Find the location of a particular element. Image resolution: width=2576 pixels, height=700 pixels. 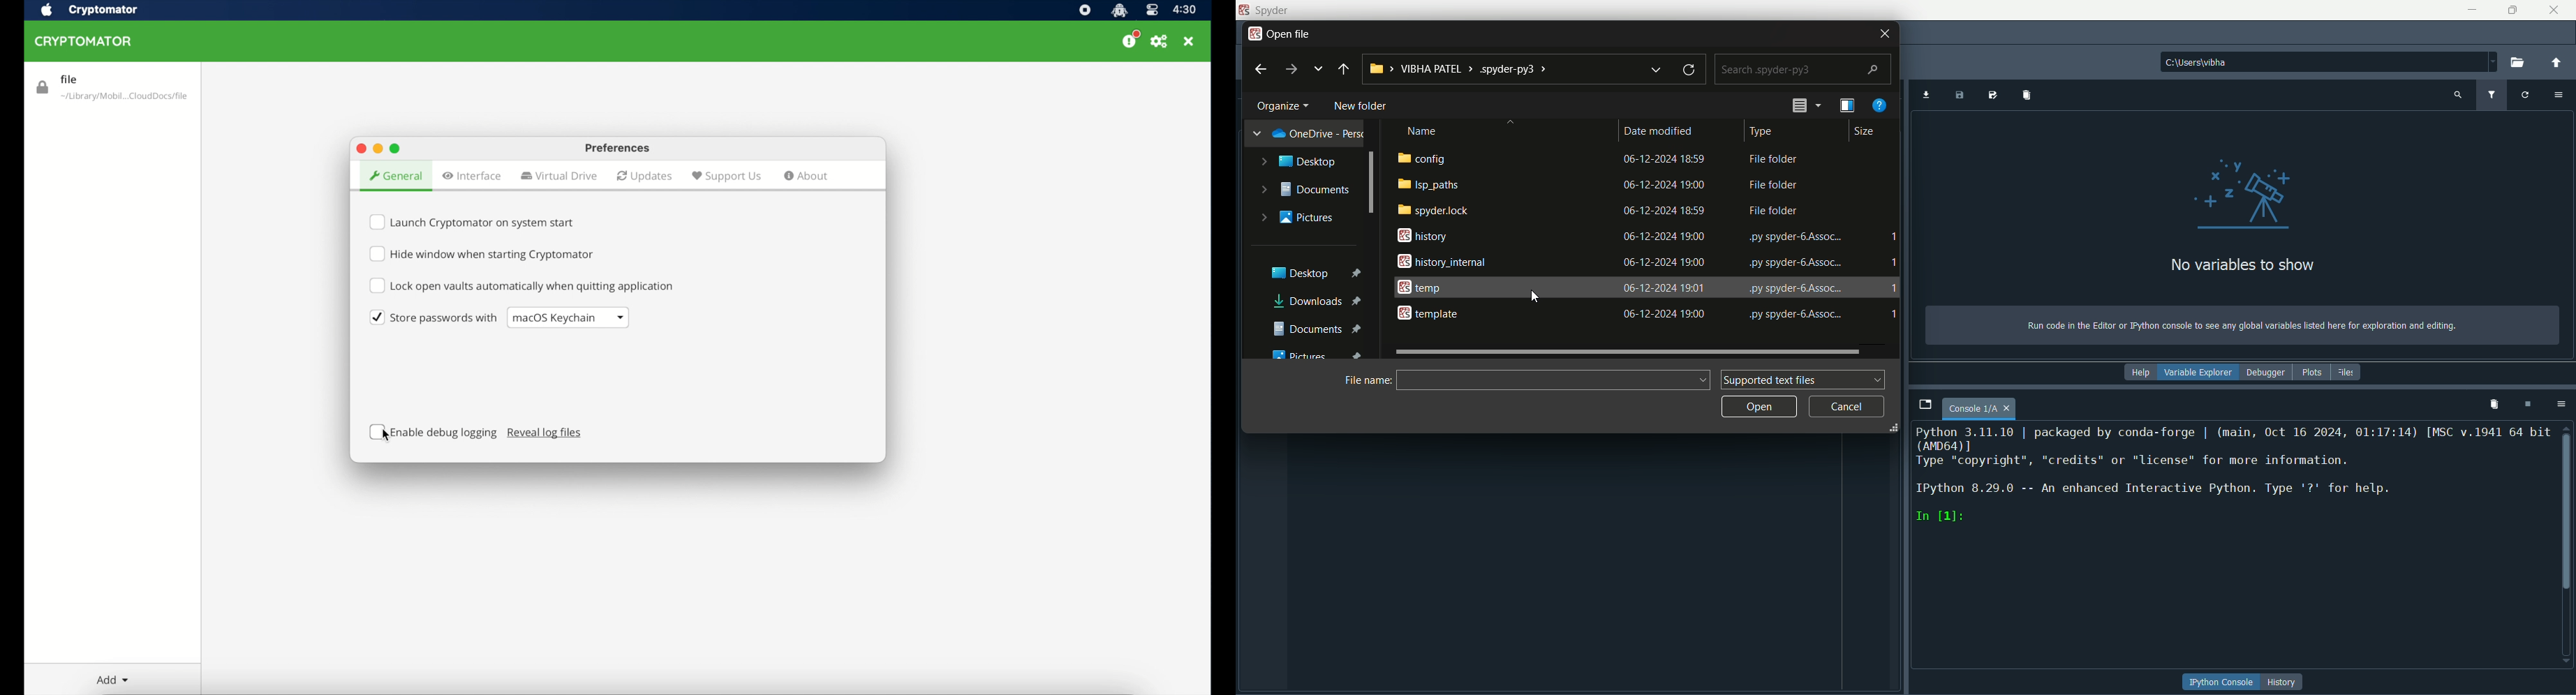

interrupt kernel is located at coordinates (2529, 405).